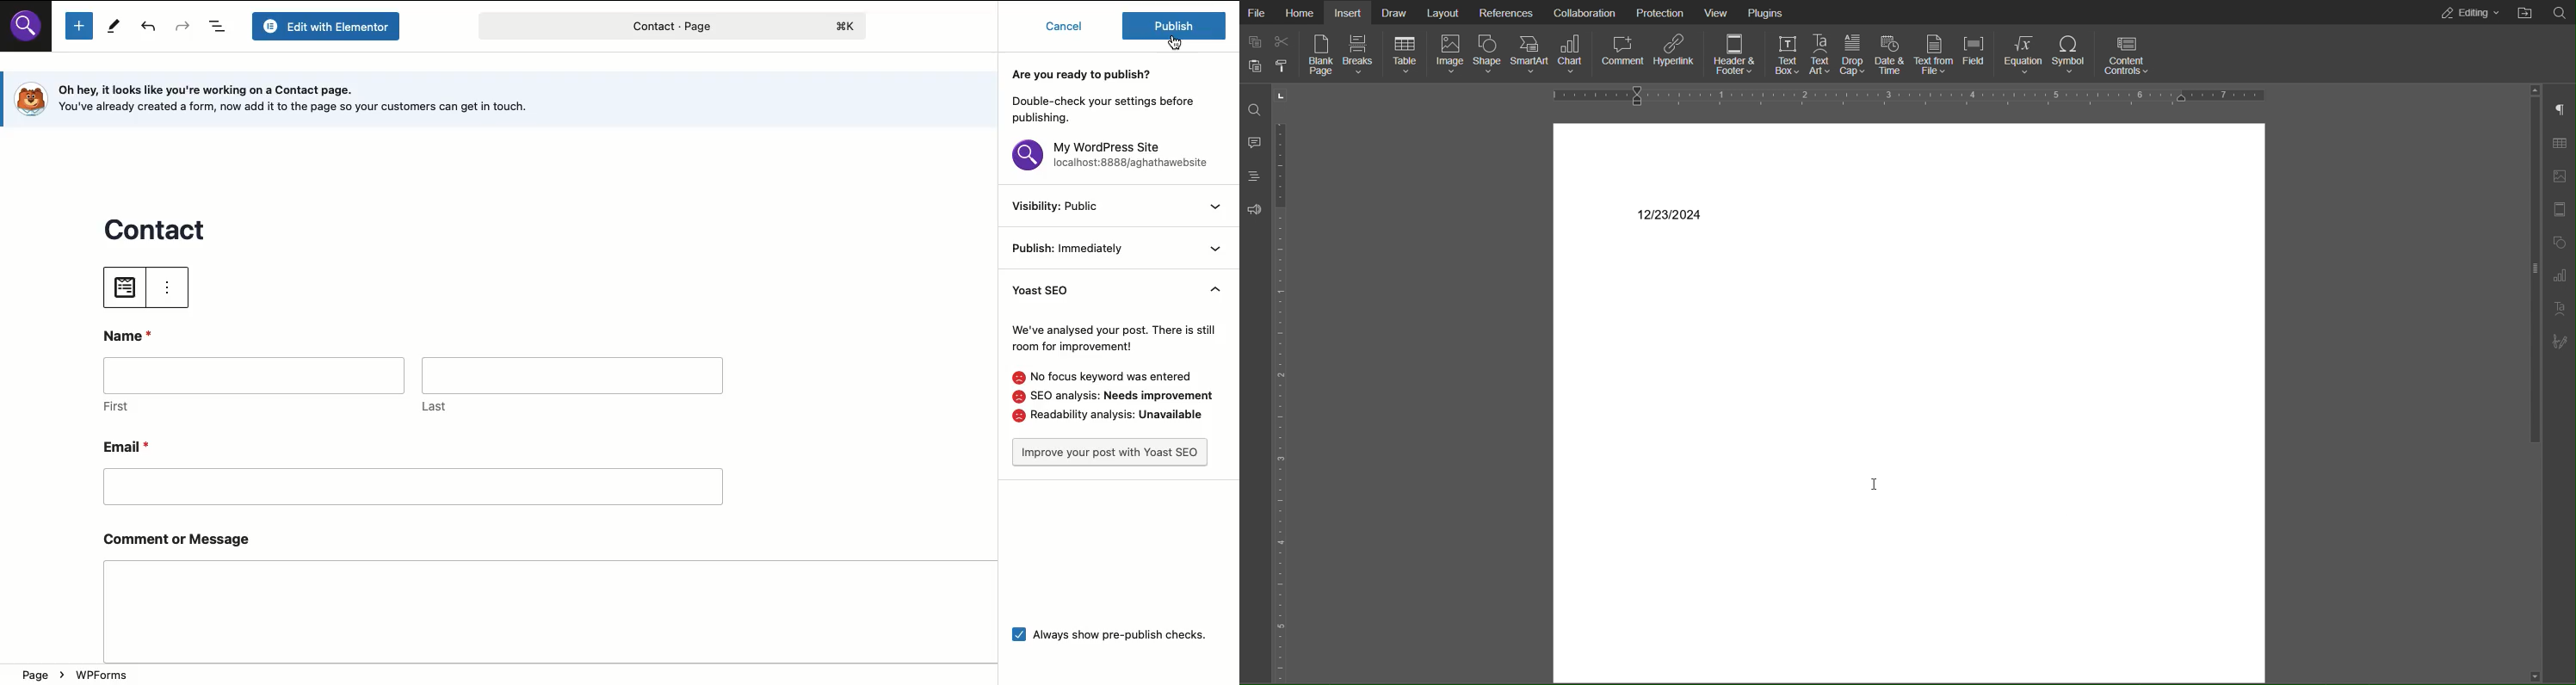  Describe the element at coordinates (1821, 52) in the screenshot. I see `Text Art` at that location.